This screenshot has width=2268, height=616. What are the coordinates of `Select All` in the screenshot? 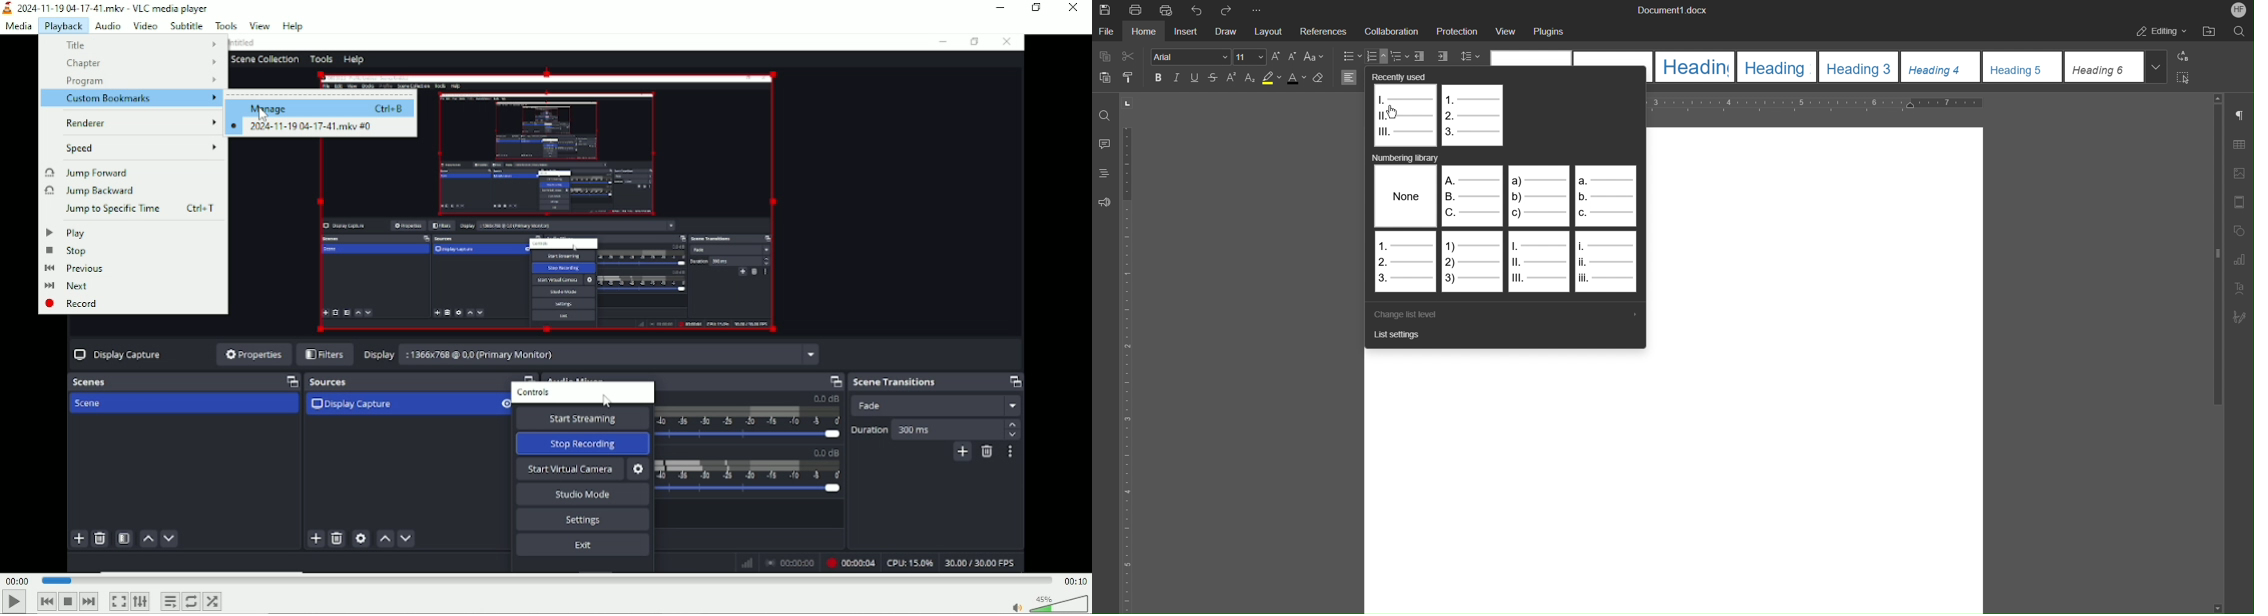 It's located at (2183, 78).